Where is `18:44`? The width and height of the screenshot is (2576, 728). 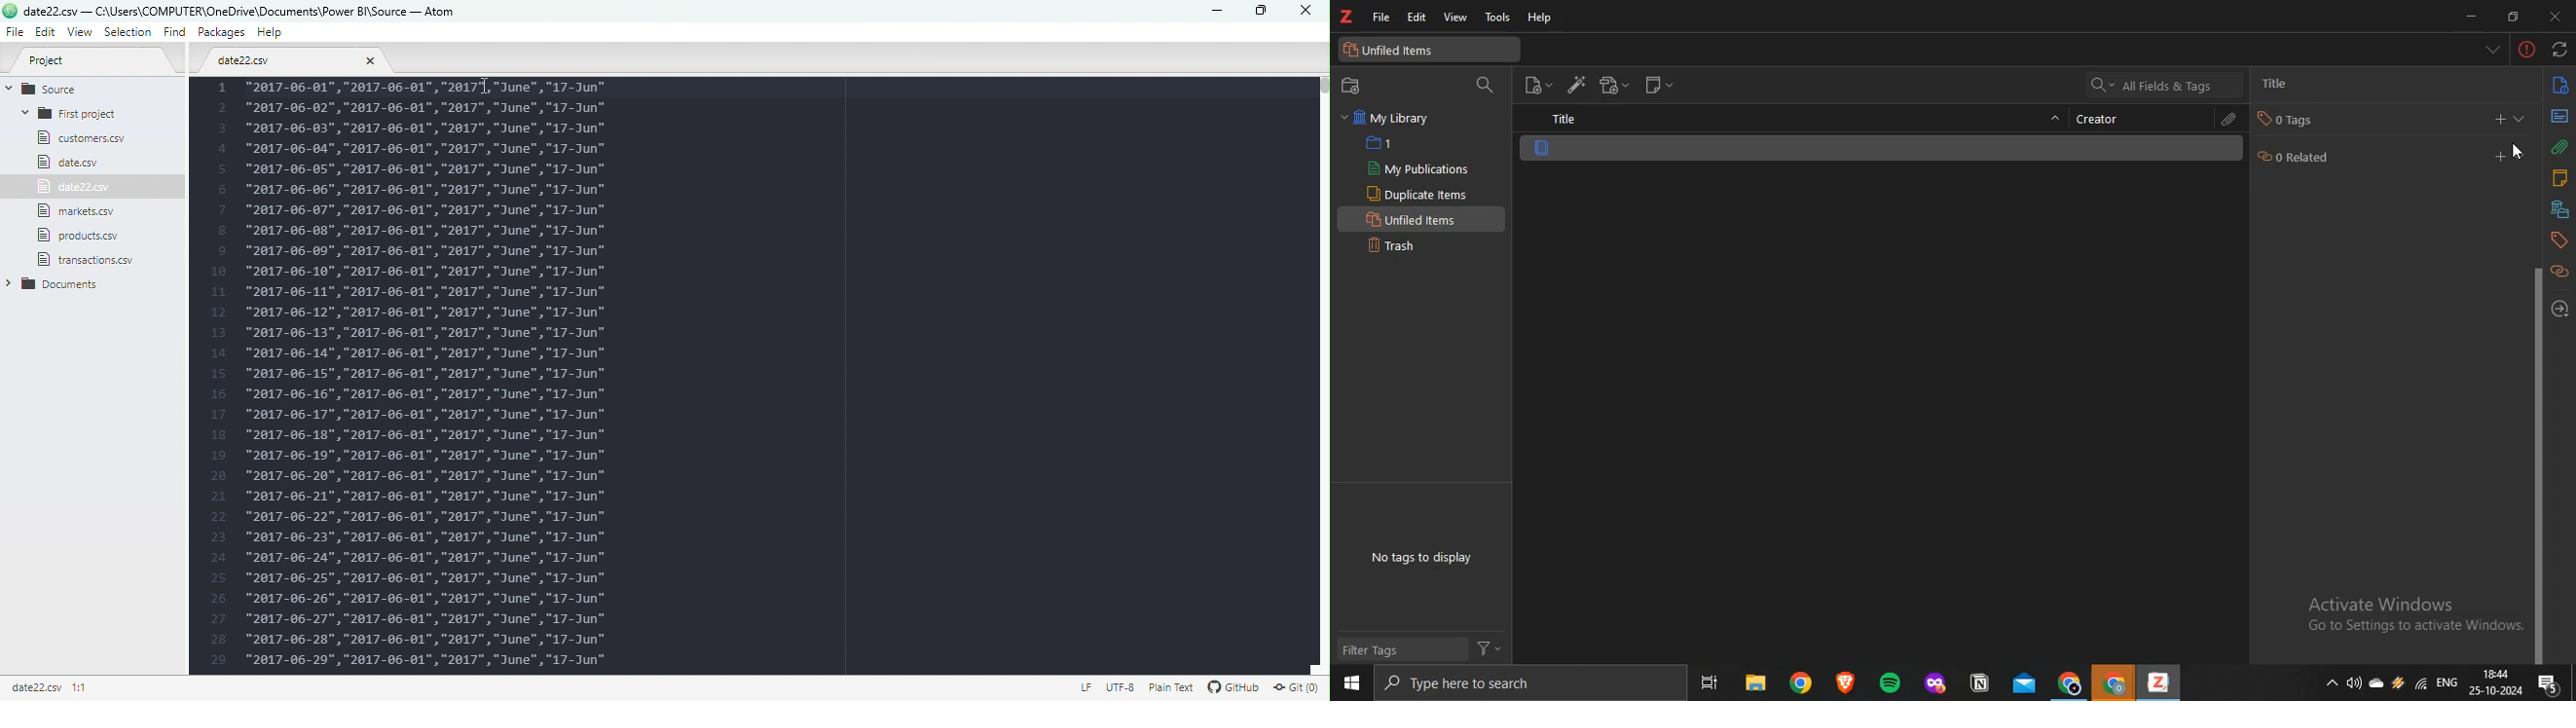
18:44 is located at coordinates (2493, 672).